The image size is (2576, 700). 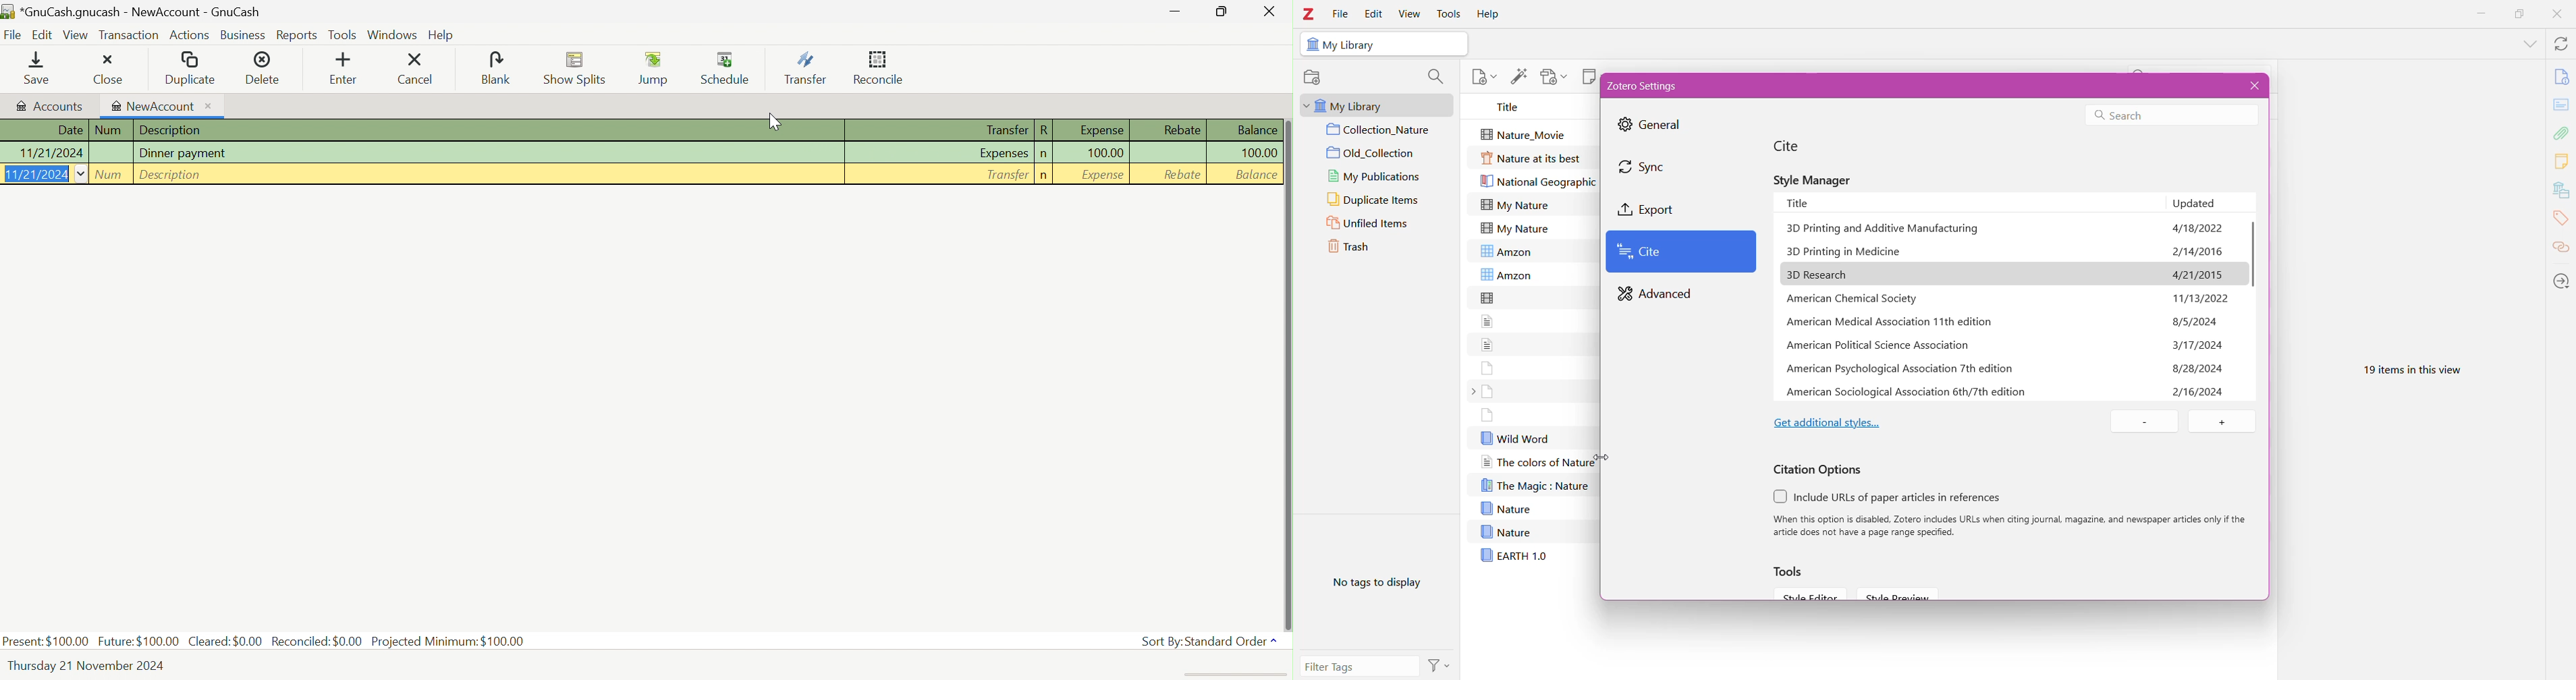 What do you see at coordinates (43, 175) in the screenshot?
I see `11/21/2024` at bounding box center [43, 175].